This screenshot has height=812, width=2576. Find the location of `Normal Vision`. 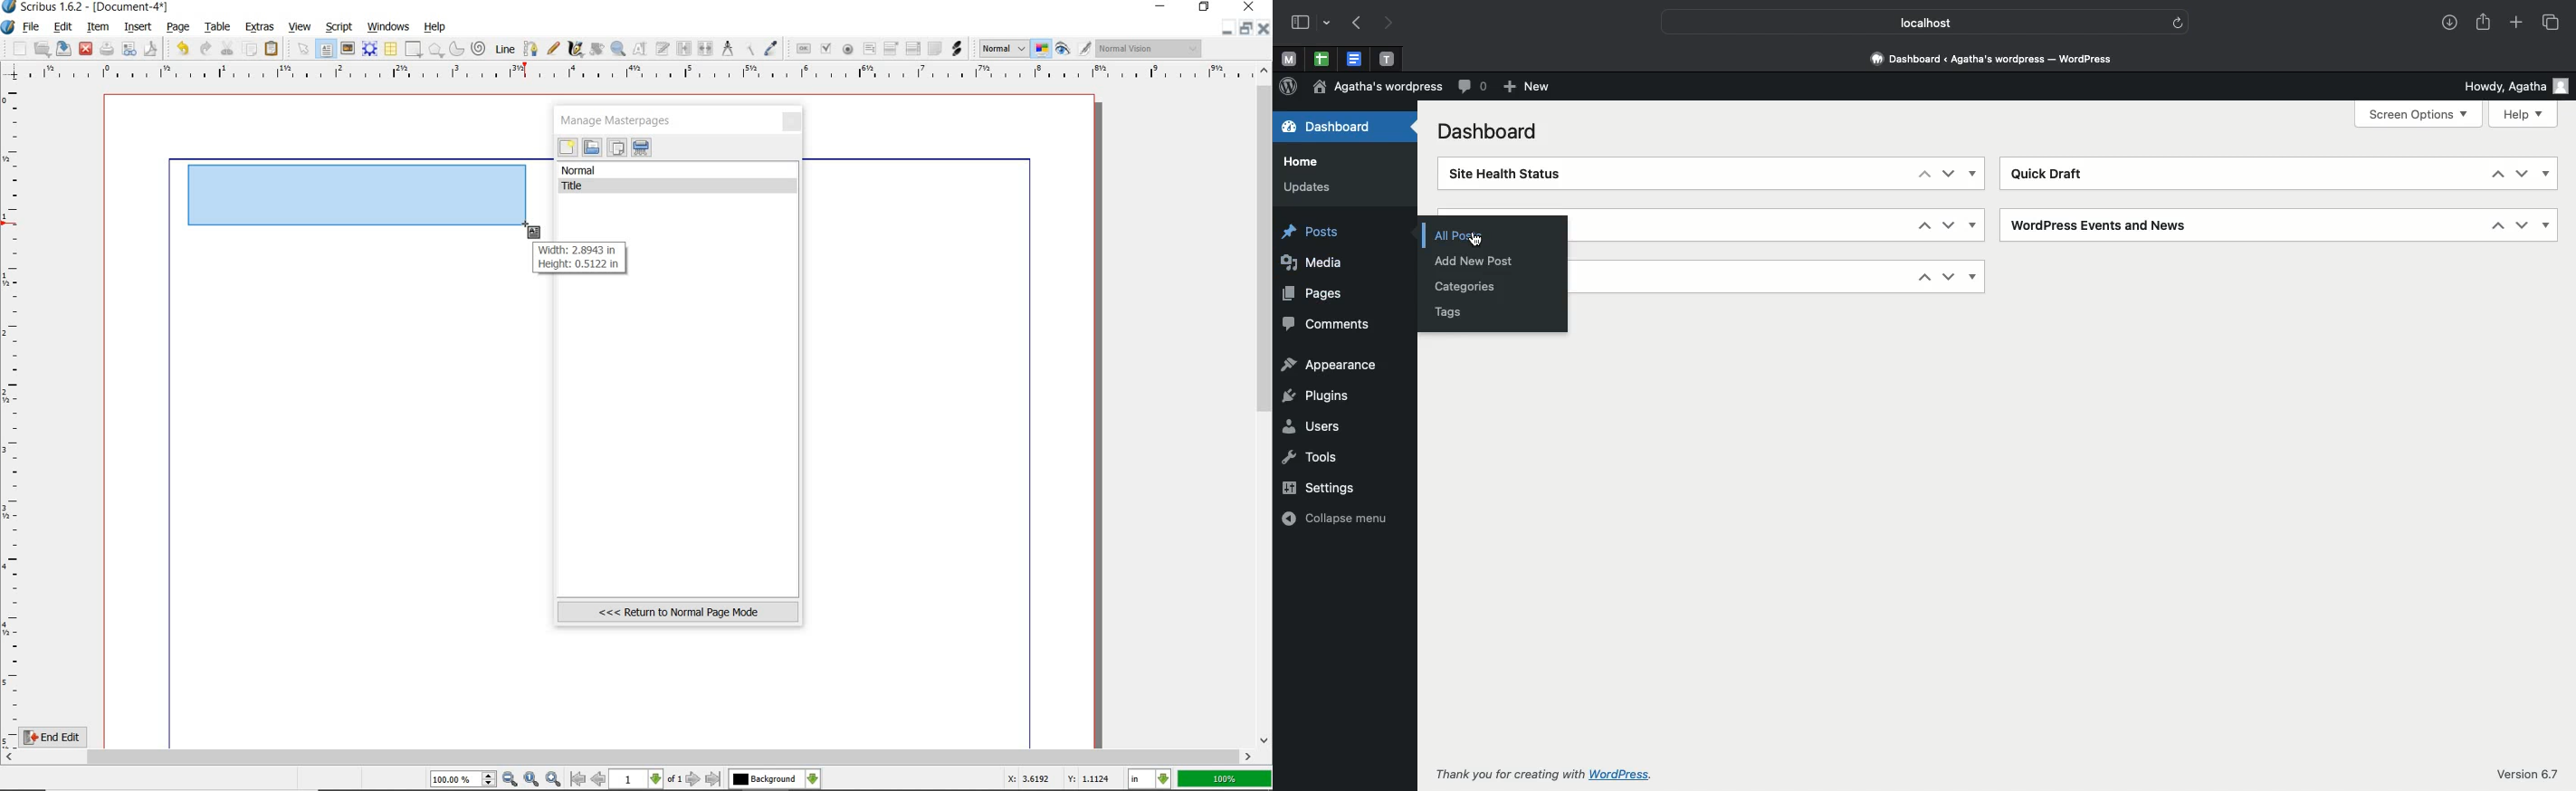

Normal Vision is located at coordinates (1150, 50).